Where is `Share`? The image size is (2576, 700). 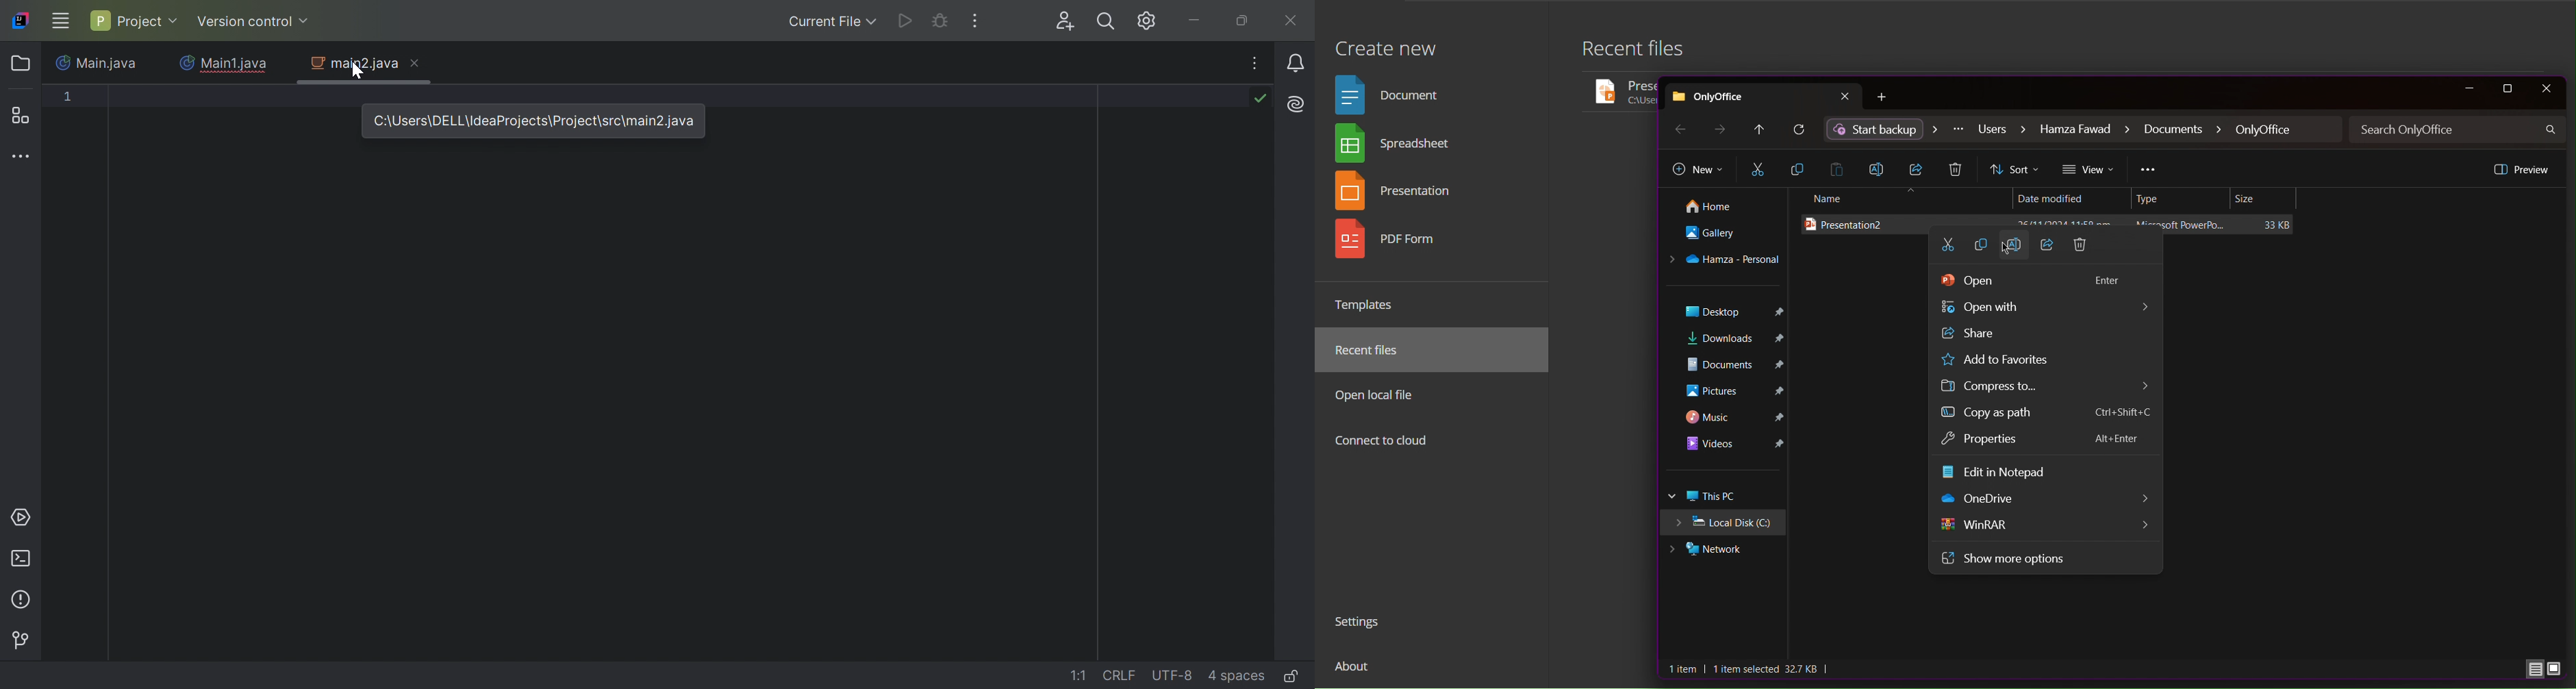 Share is located at coordinates (2048, 252).